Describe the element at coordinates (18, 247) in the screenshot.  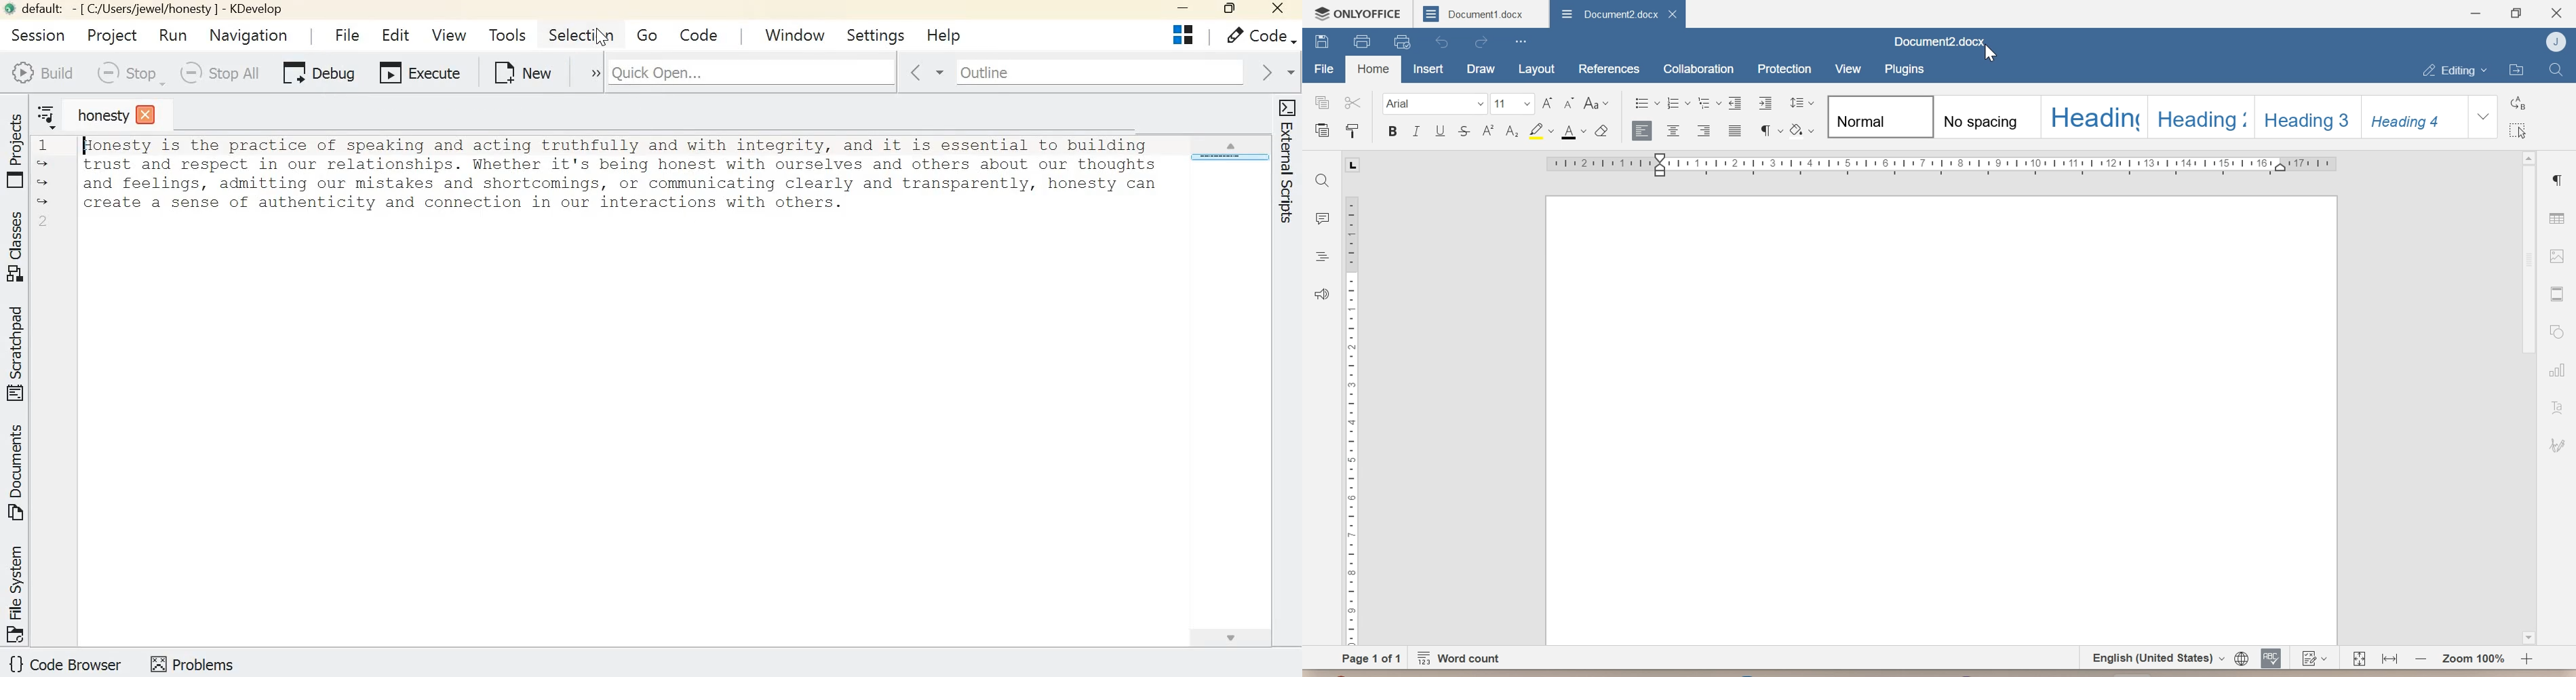
I see `Toggle 'Classes' tool view` at that location.